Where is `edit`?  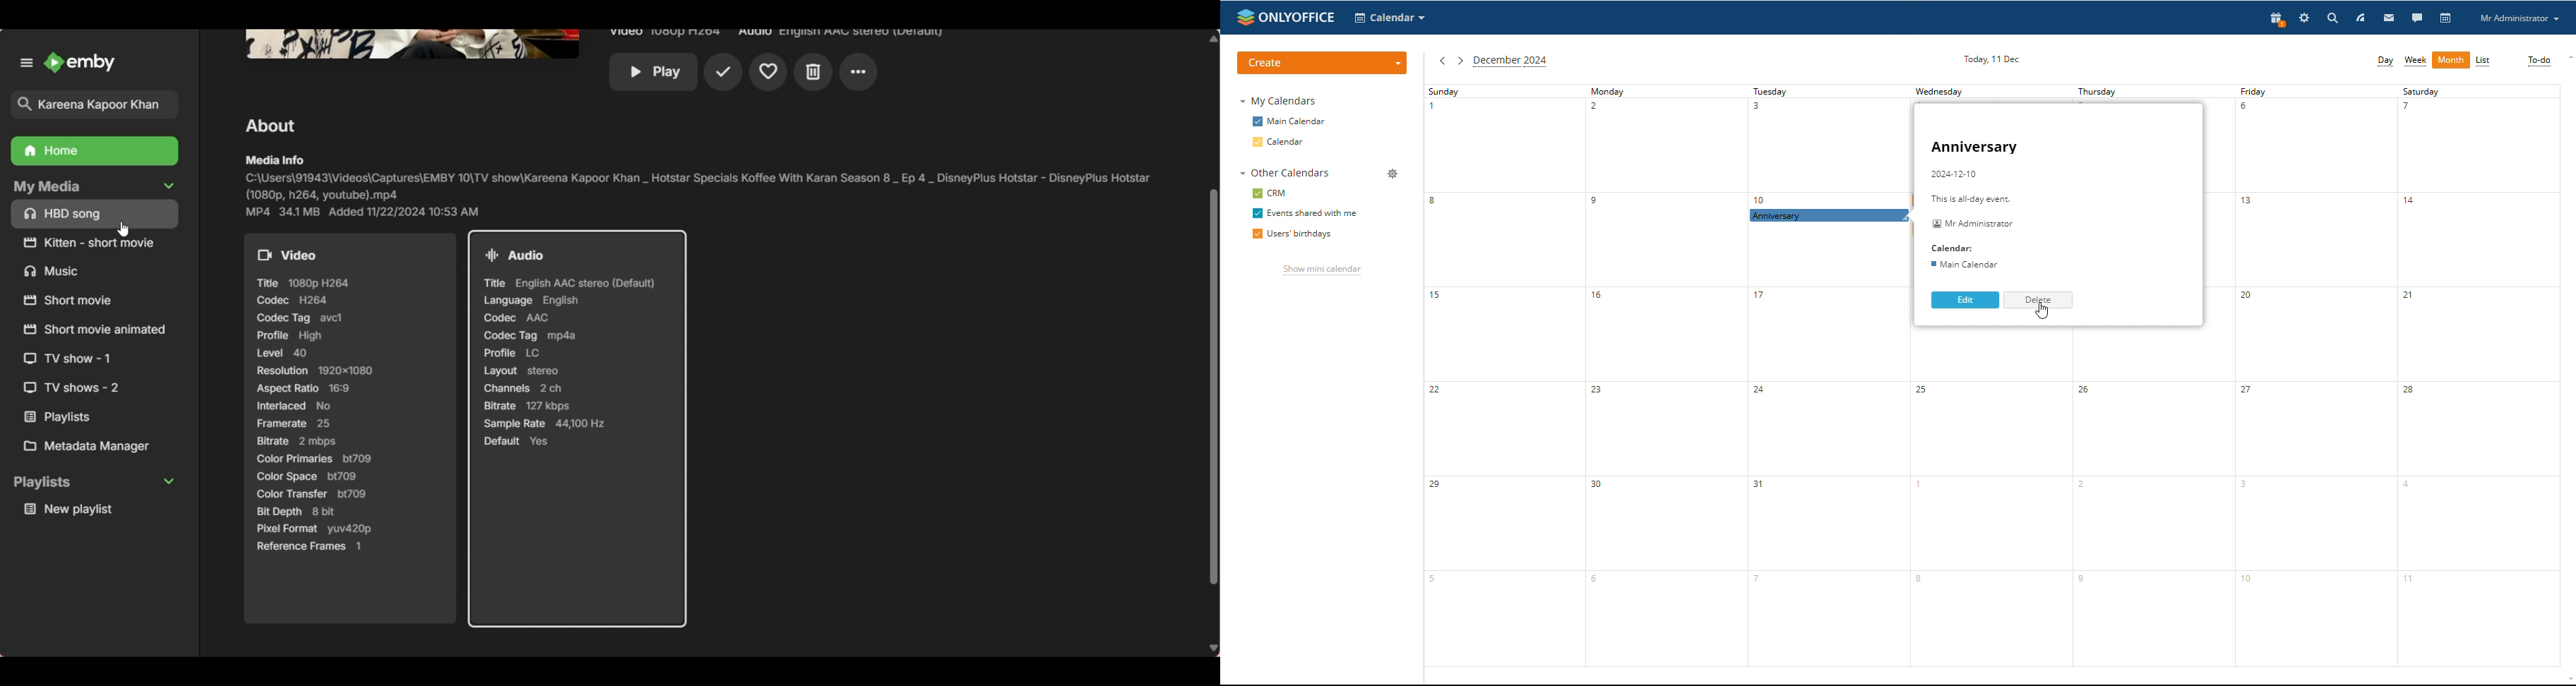 edit is located at coordinates (1965, 300).